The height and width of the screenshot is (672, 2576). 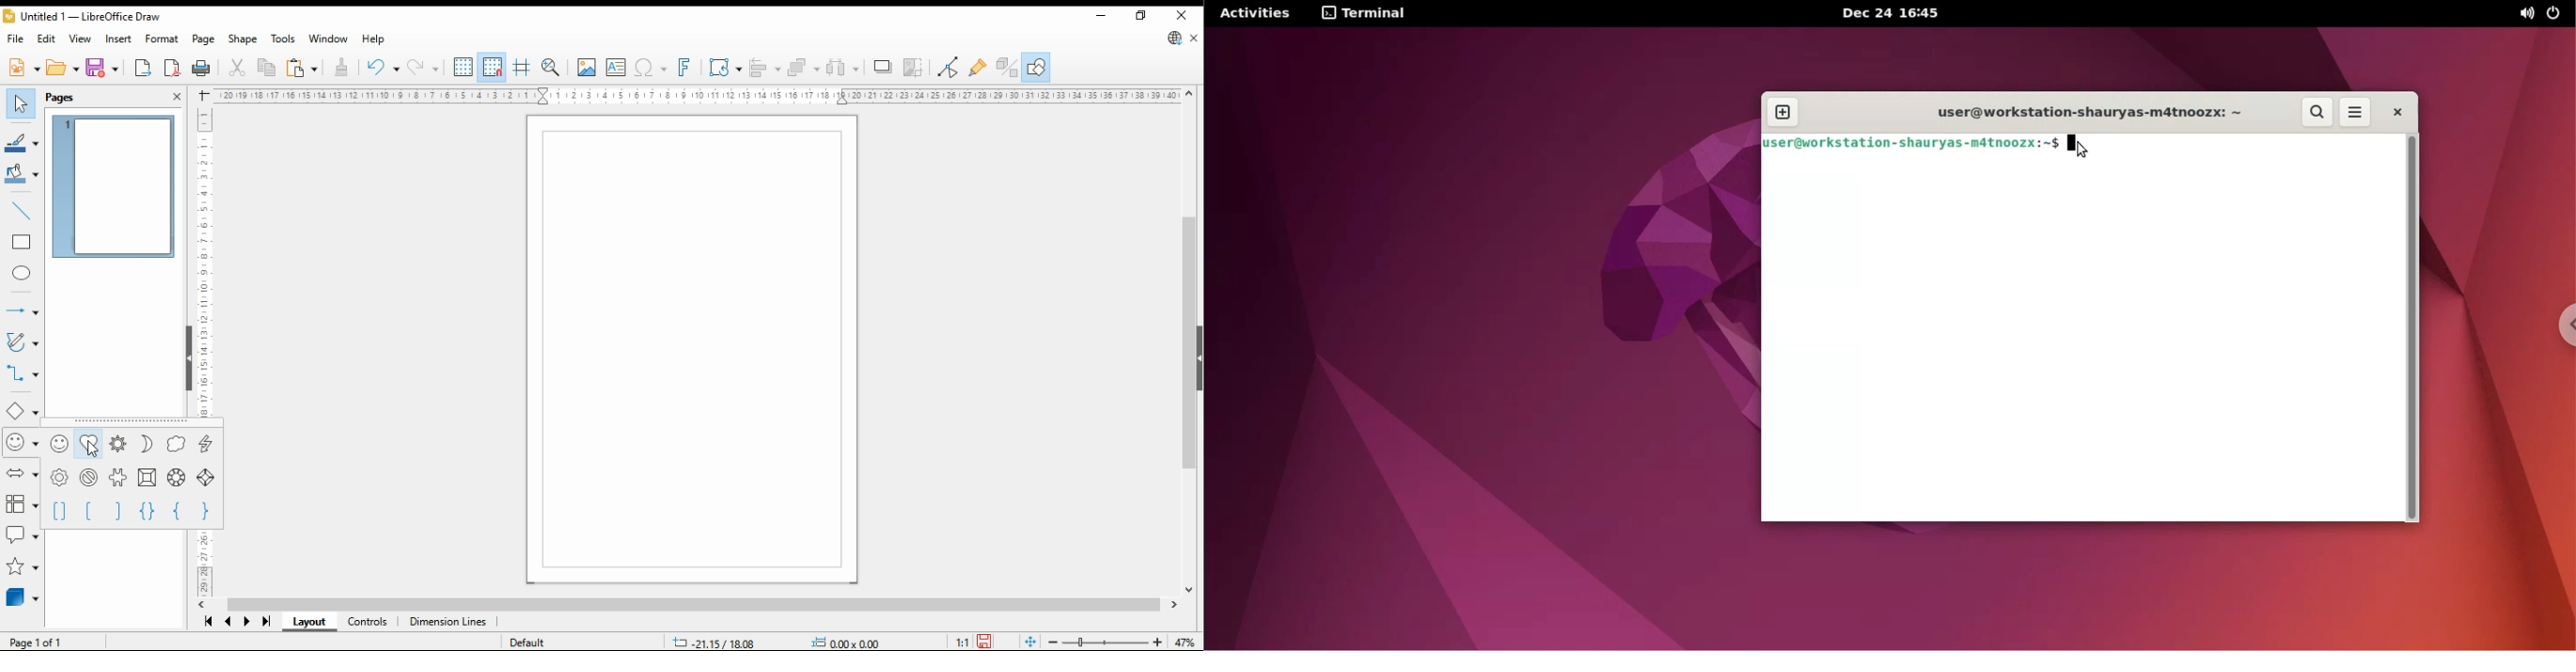 What do you see at coordinates (22, 375) in the screenshot?
I see `connectors and ` at bounding box center [22, 375].